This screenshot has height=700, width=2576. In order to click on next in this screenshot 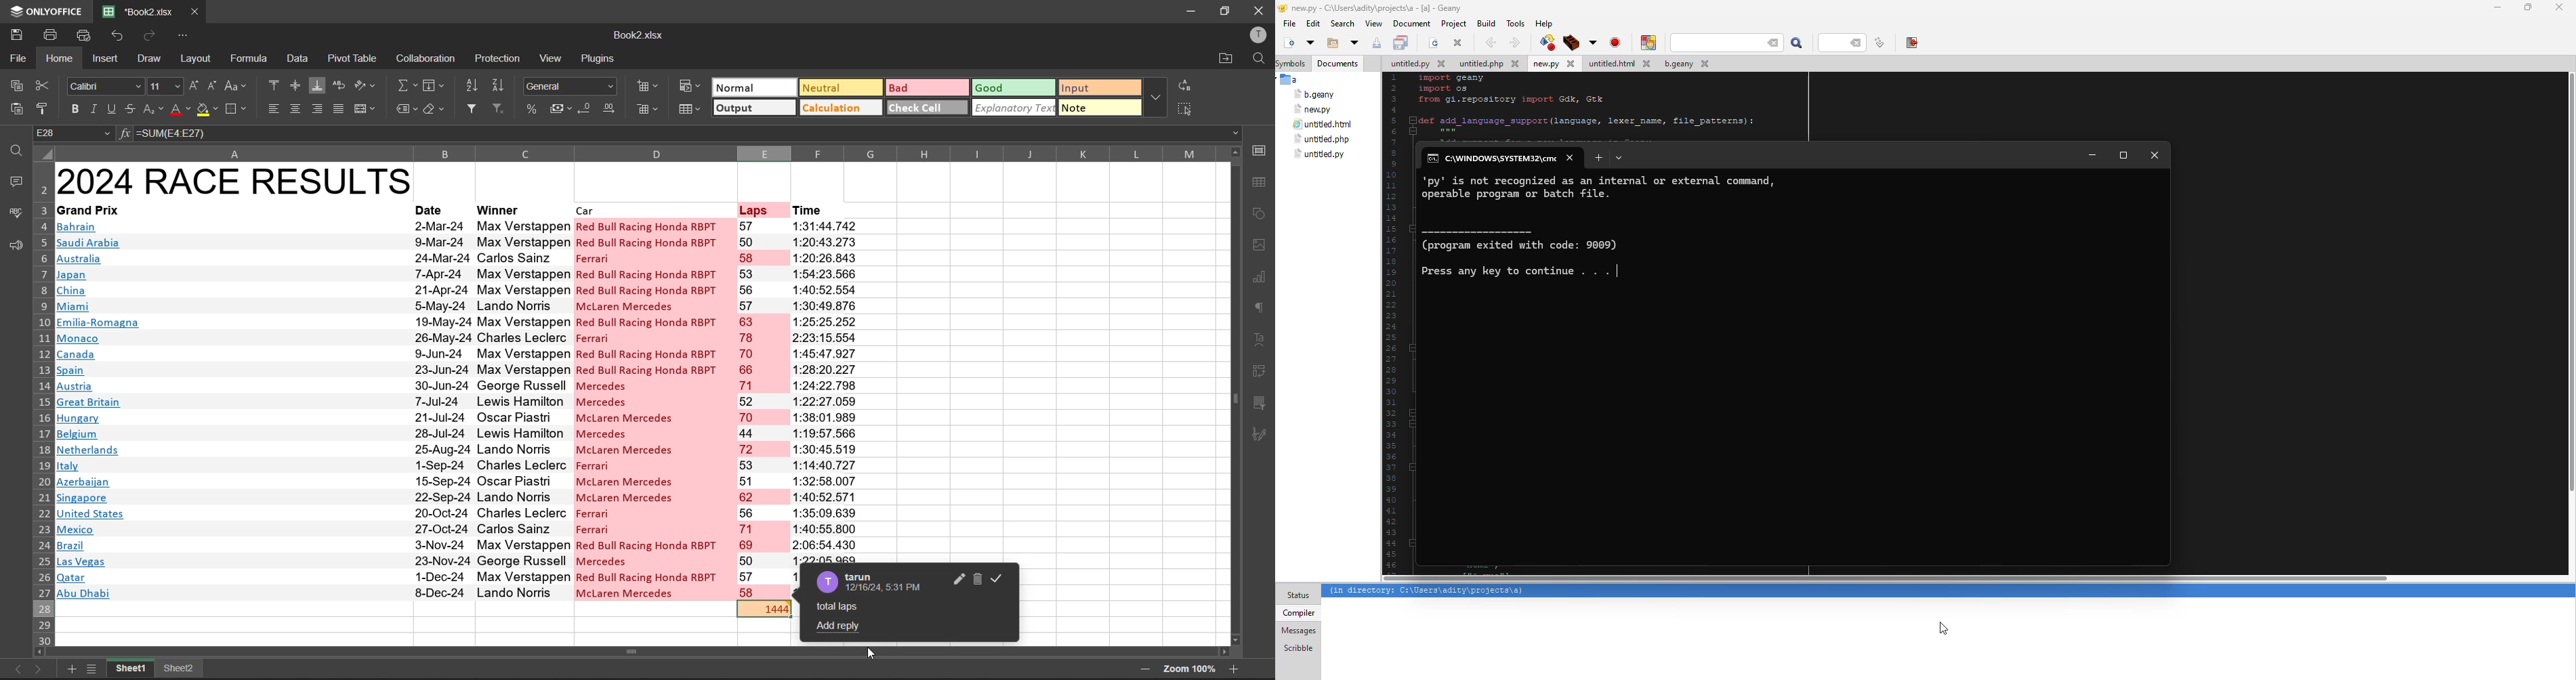, I will do `click(40, 668)`.